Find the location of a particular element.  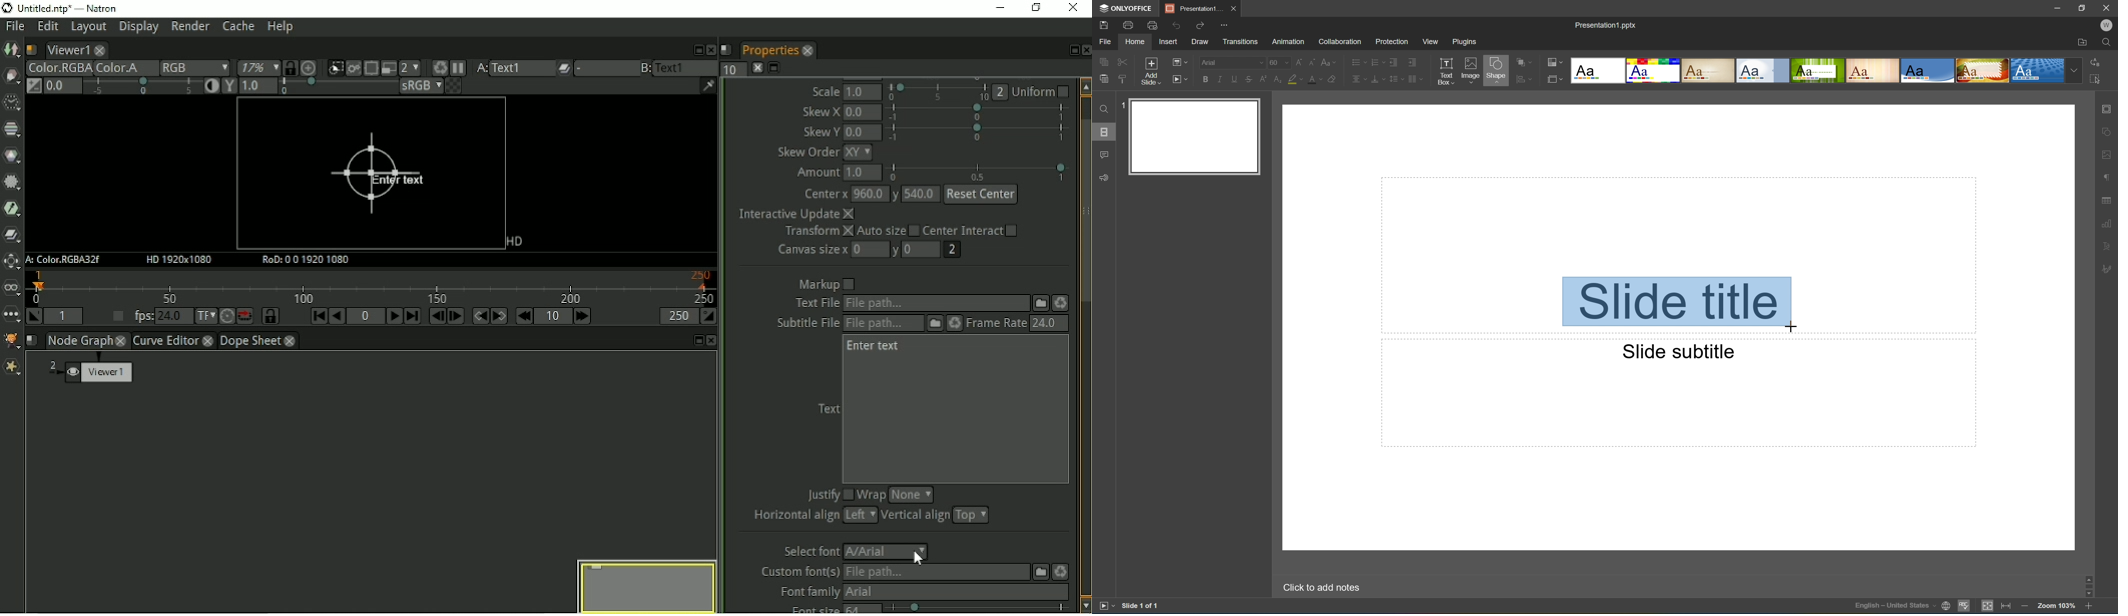

Horizontal align is located at coordinates (795, 518).